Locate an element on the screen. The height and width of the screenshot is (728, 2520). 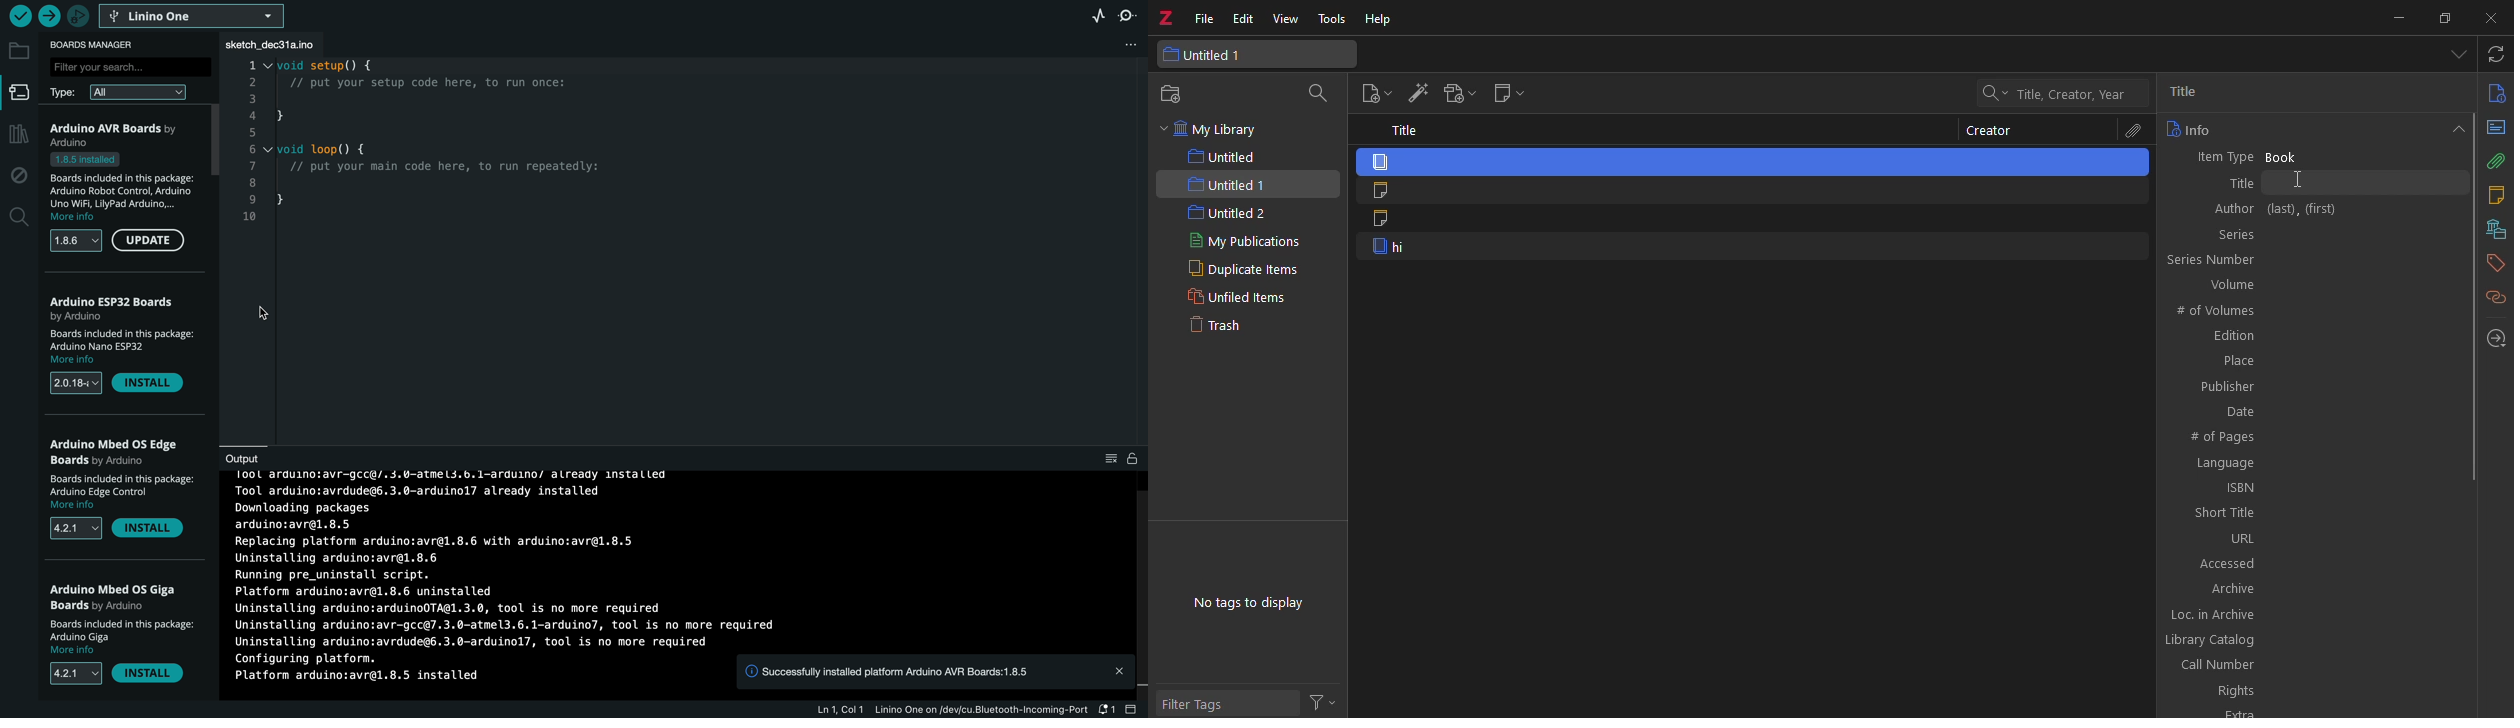
call number is located at coordinates (2310, 665).